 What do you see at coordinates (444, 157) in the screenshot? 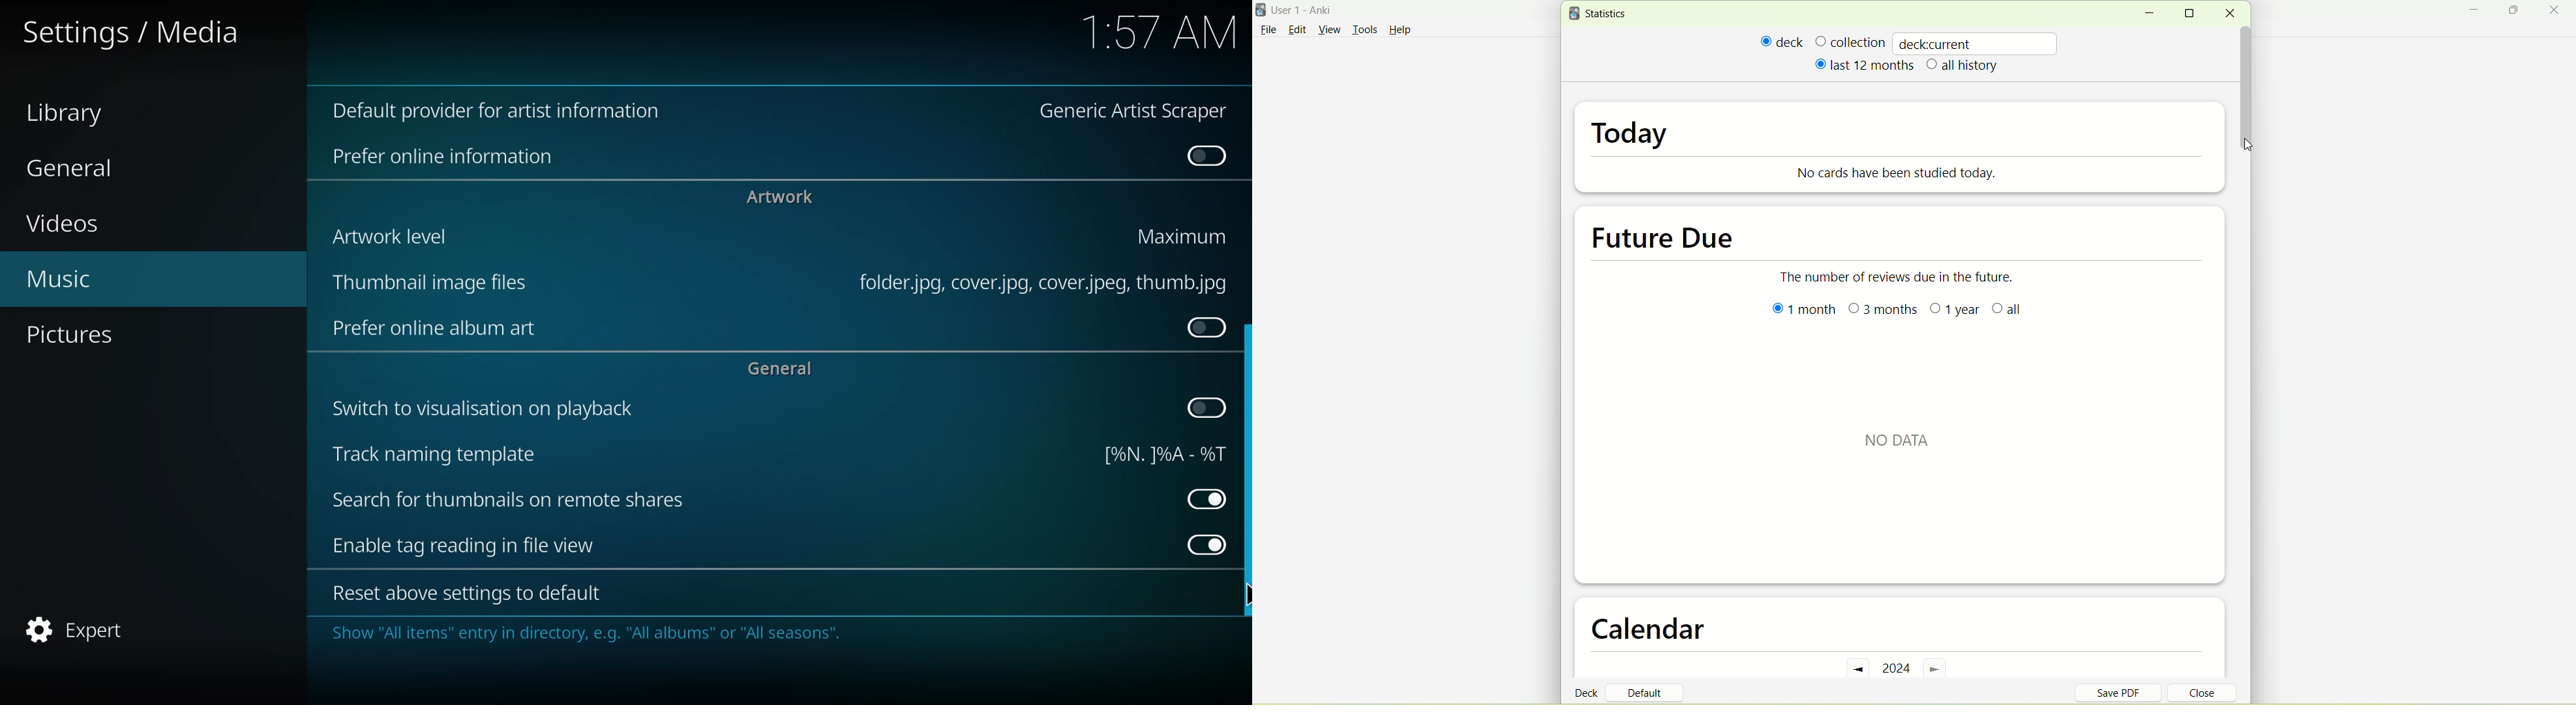
I see `online` at bounding box center [444, 157].